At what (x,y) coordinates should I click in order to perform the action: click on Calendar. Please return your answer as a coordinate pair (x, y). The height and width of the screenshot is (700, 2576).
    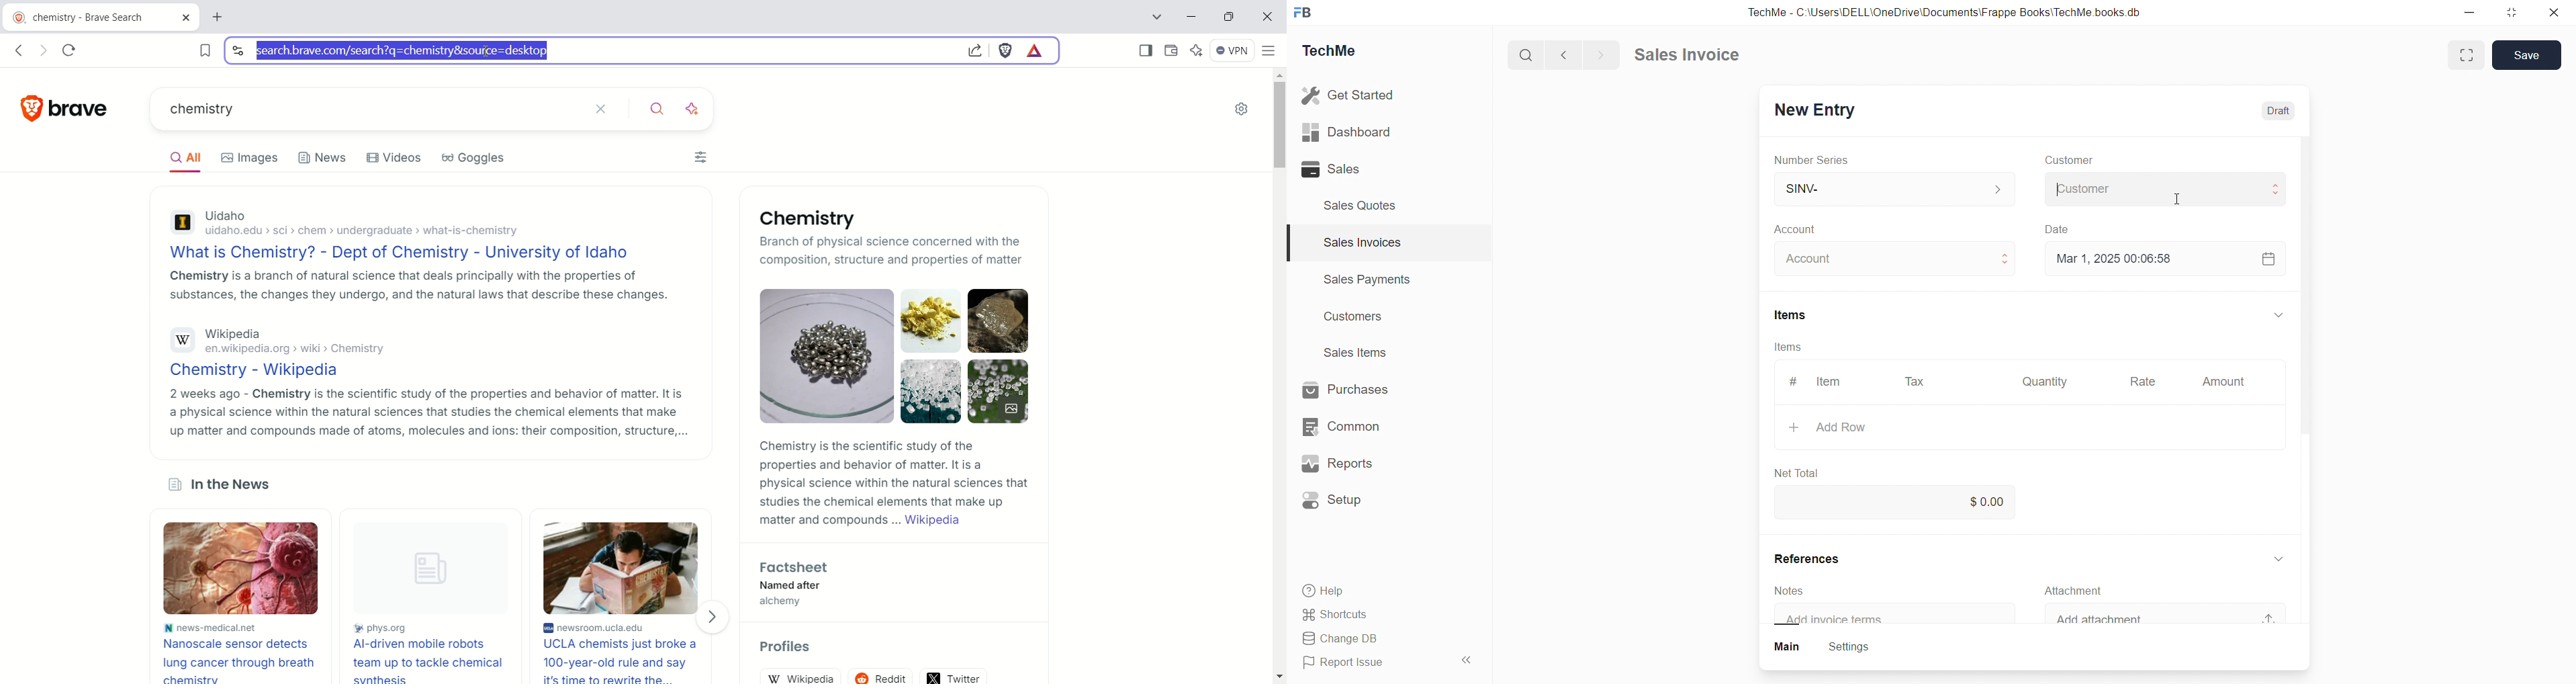
    Looking at the image, I should click on (2267, 257).